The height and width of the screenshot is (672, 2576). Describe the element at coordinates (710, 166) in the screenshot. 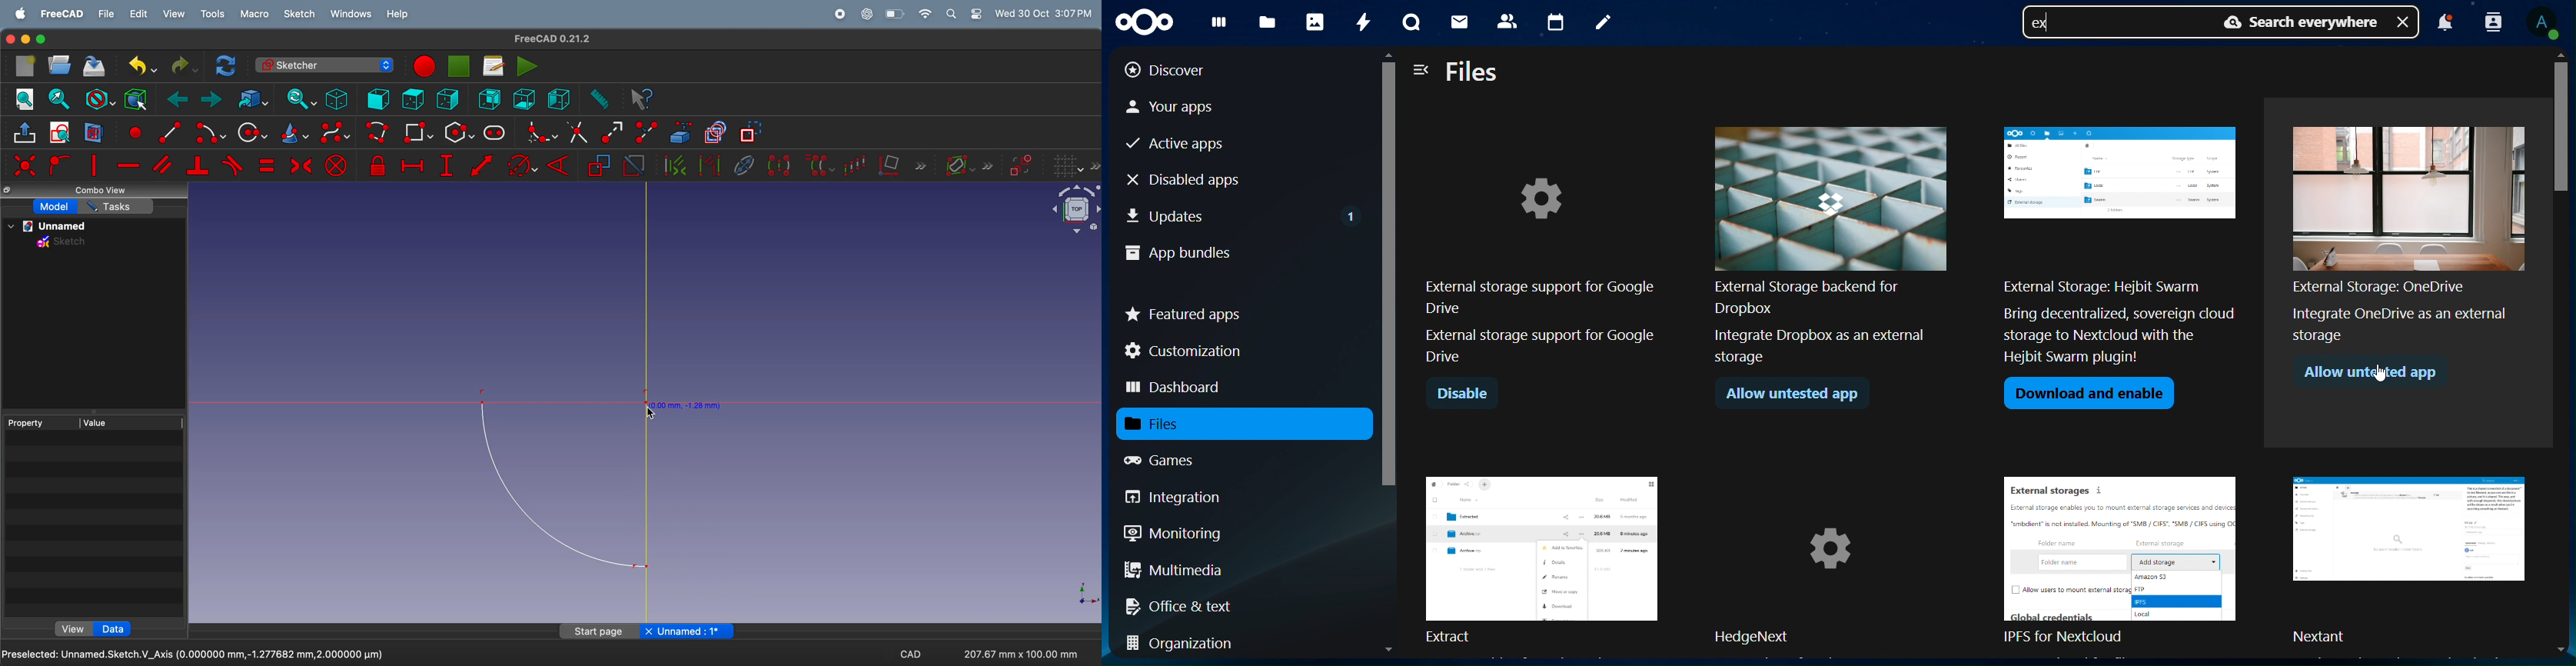

I see `select associated geometry` at that location.